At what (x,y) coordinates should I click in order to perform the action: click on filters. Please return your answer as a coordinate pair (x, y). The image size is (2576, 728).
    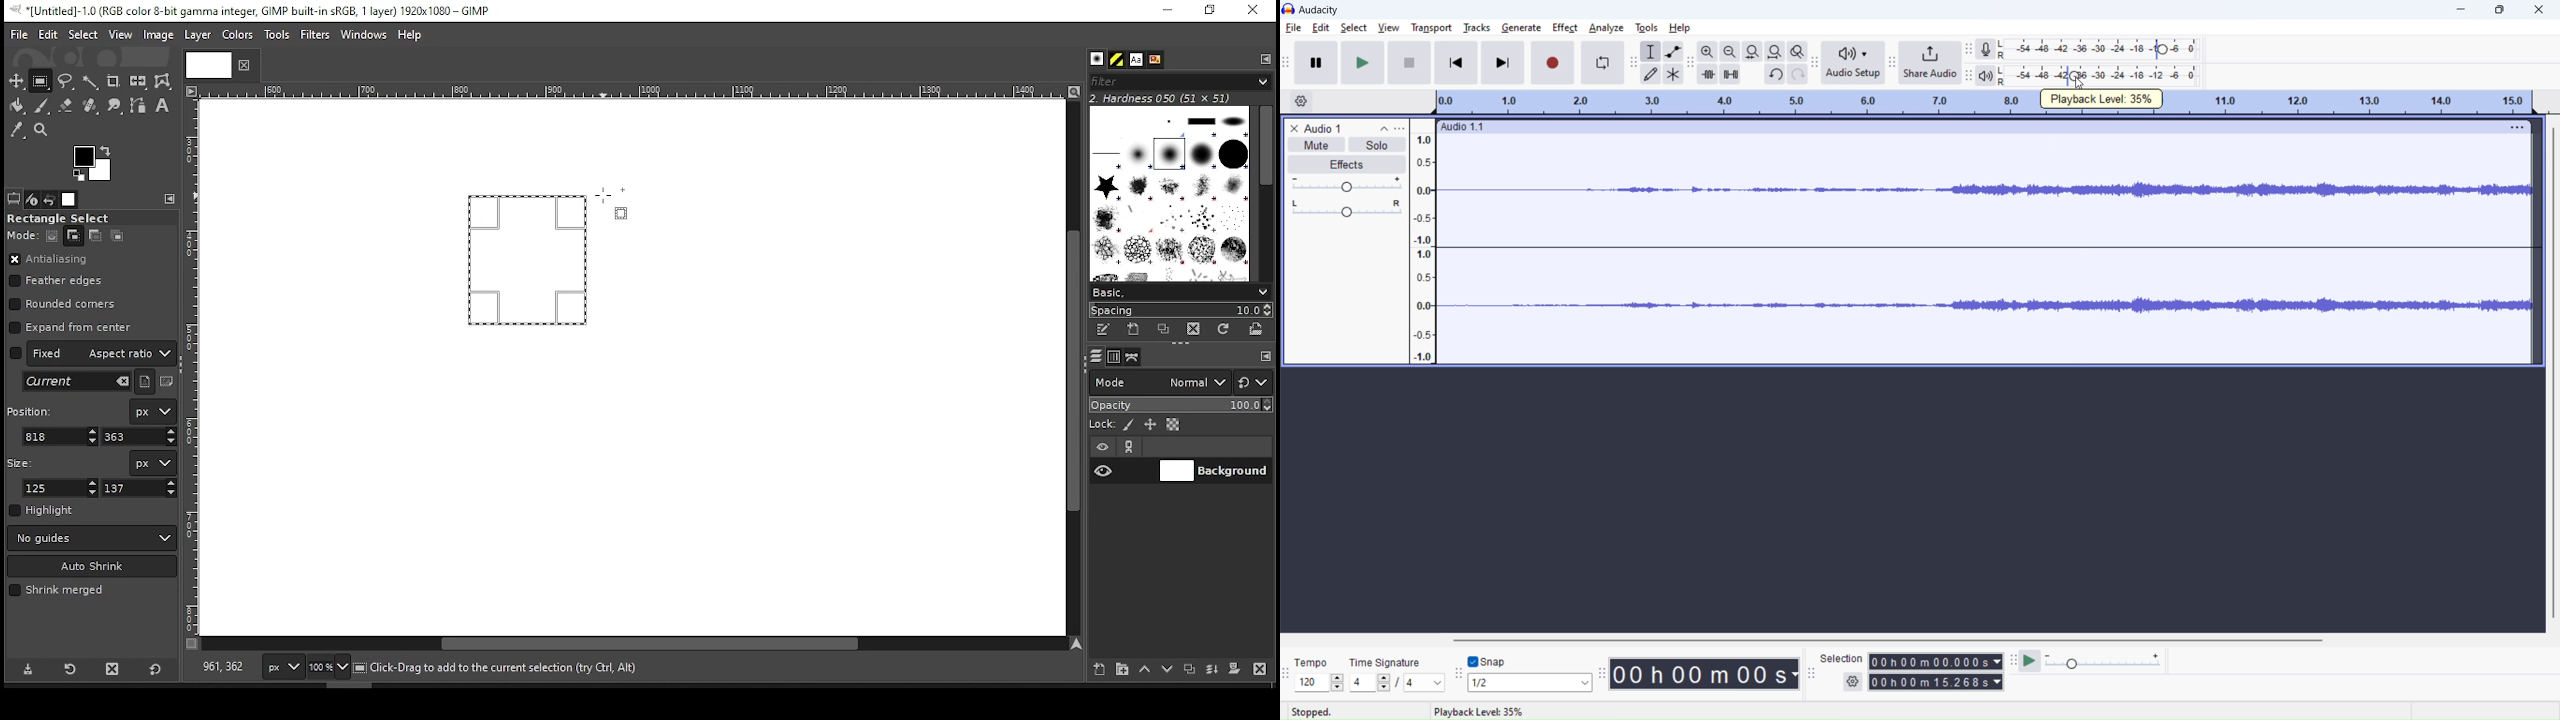
    Looking at the image, I should click on (1177, 82).